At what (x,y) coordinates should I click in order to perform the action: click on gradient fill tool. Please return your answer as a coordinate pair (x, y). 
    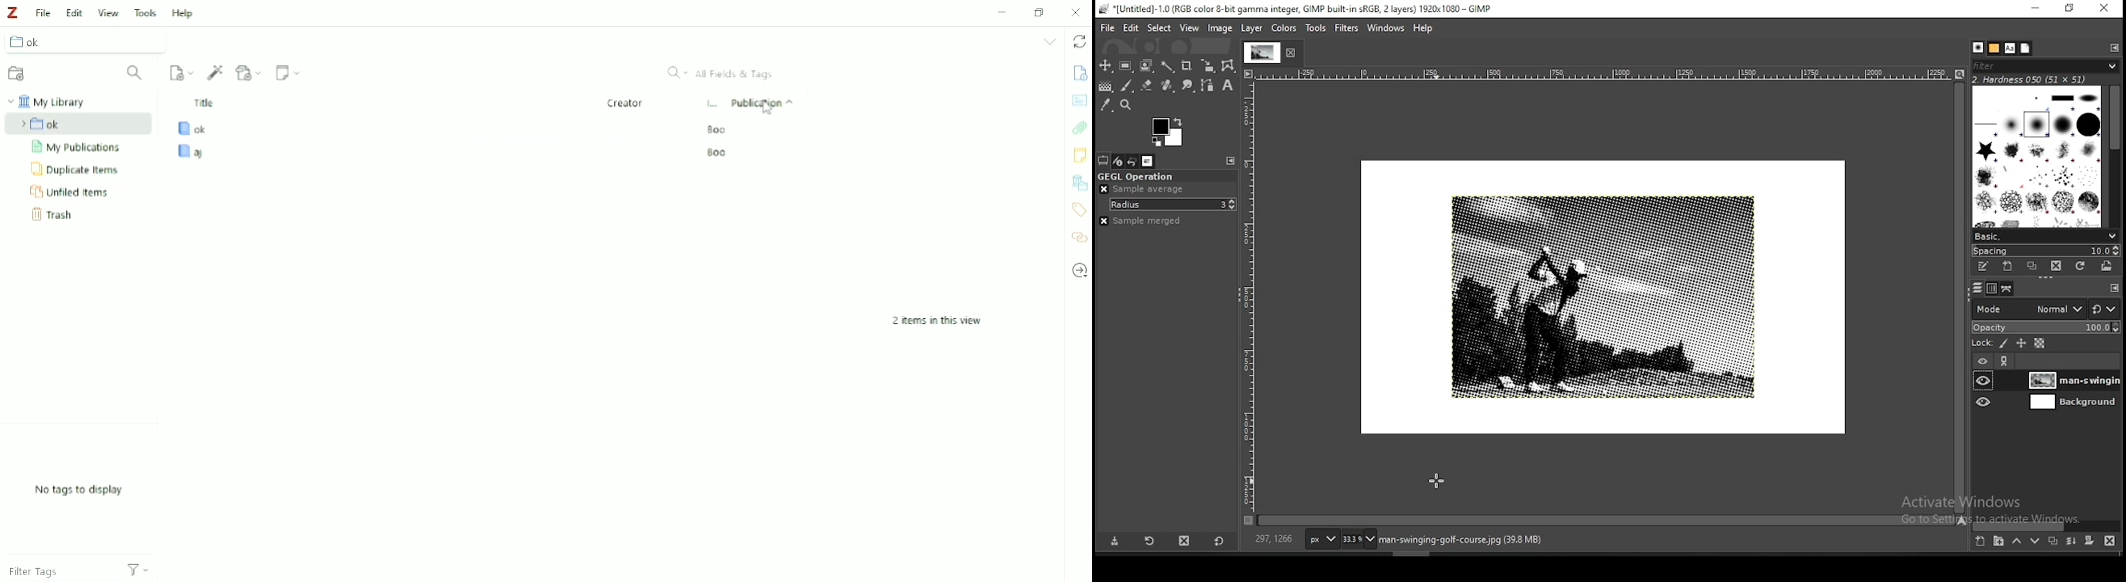
    Looking at the image, I should click on (1107, 86).